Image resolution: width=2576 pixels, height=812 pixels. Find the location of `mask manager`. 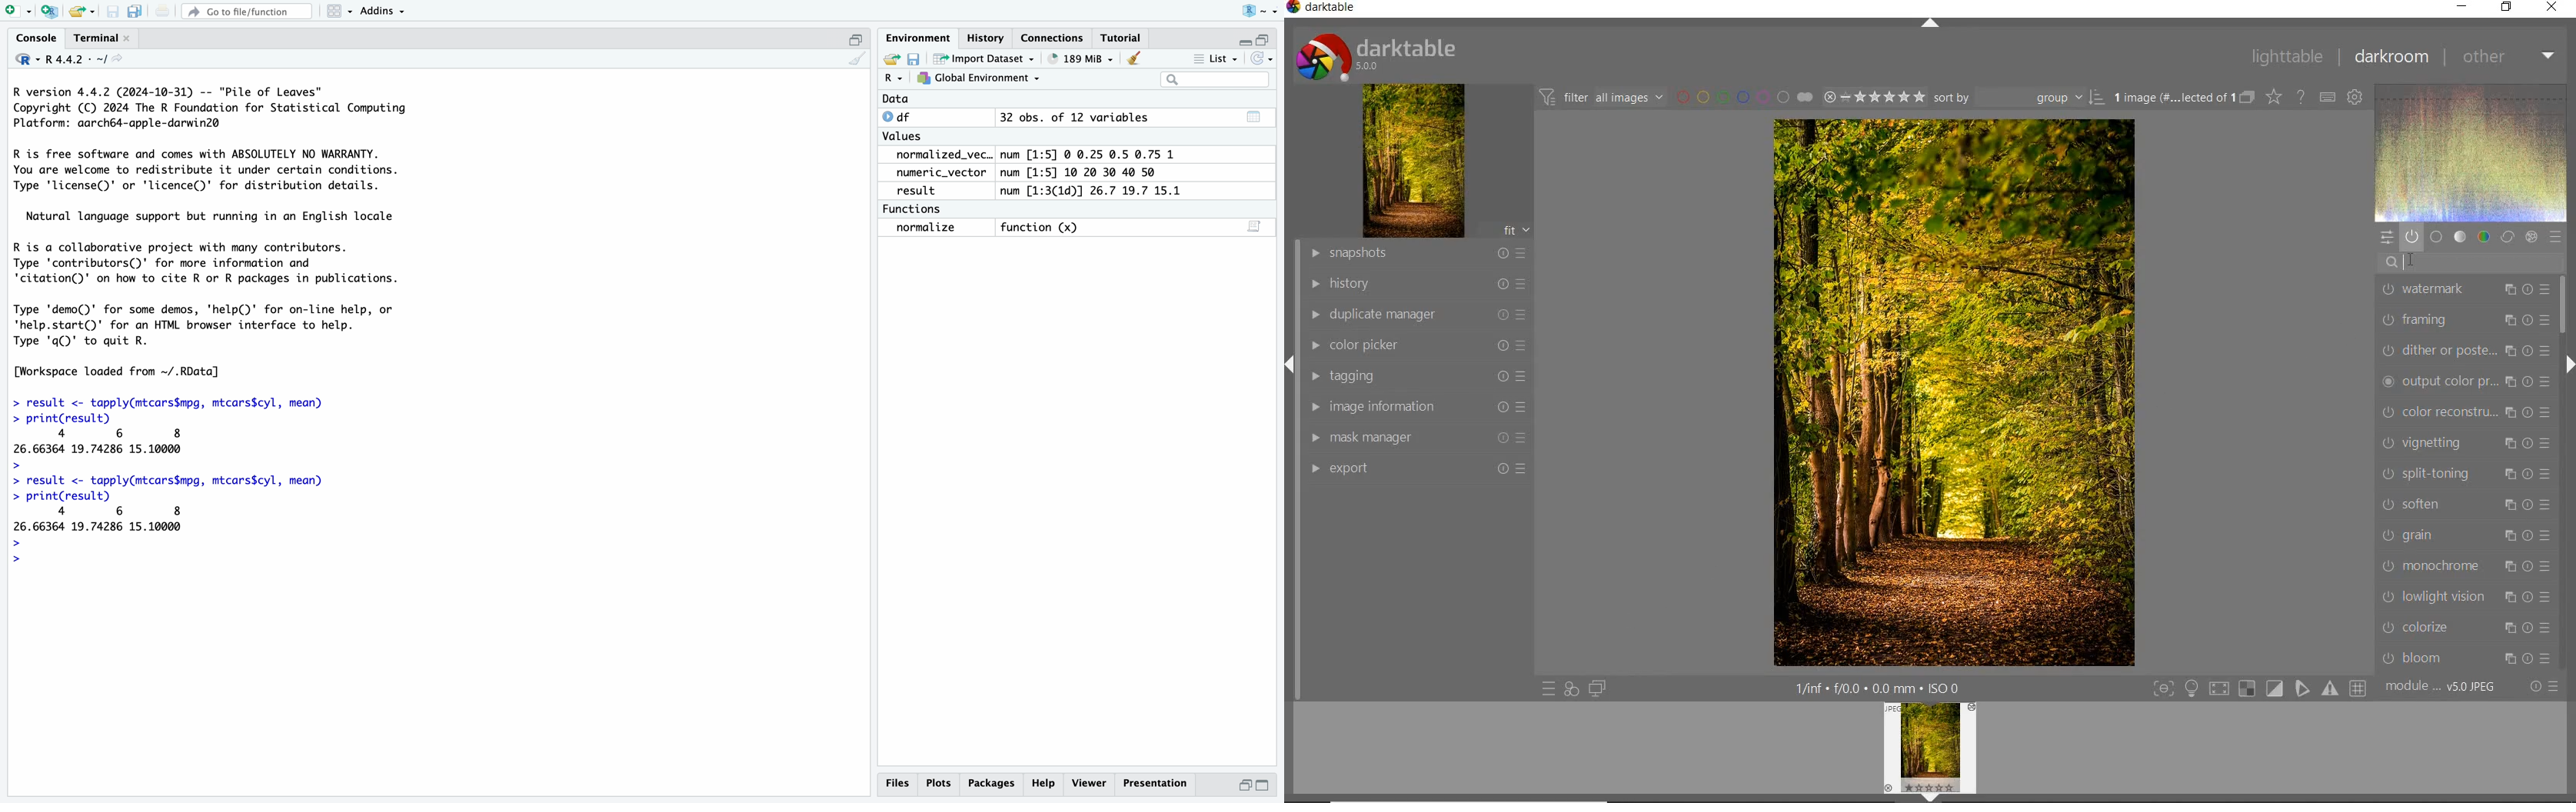

mask manager is located at coordinates (1419, 438).